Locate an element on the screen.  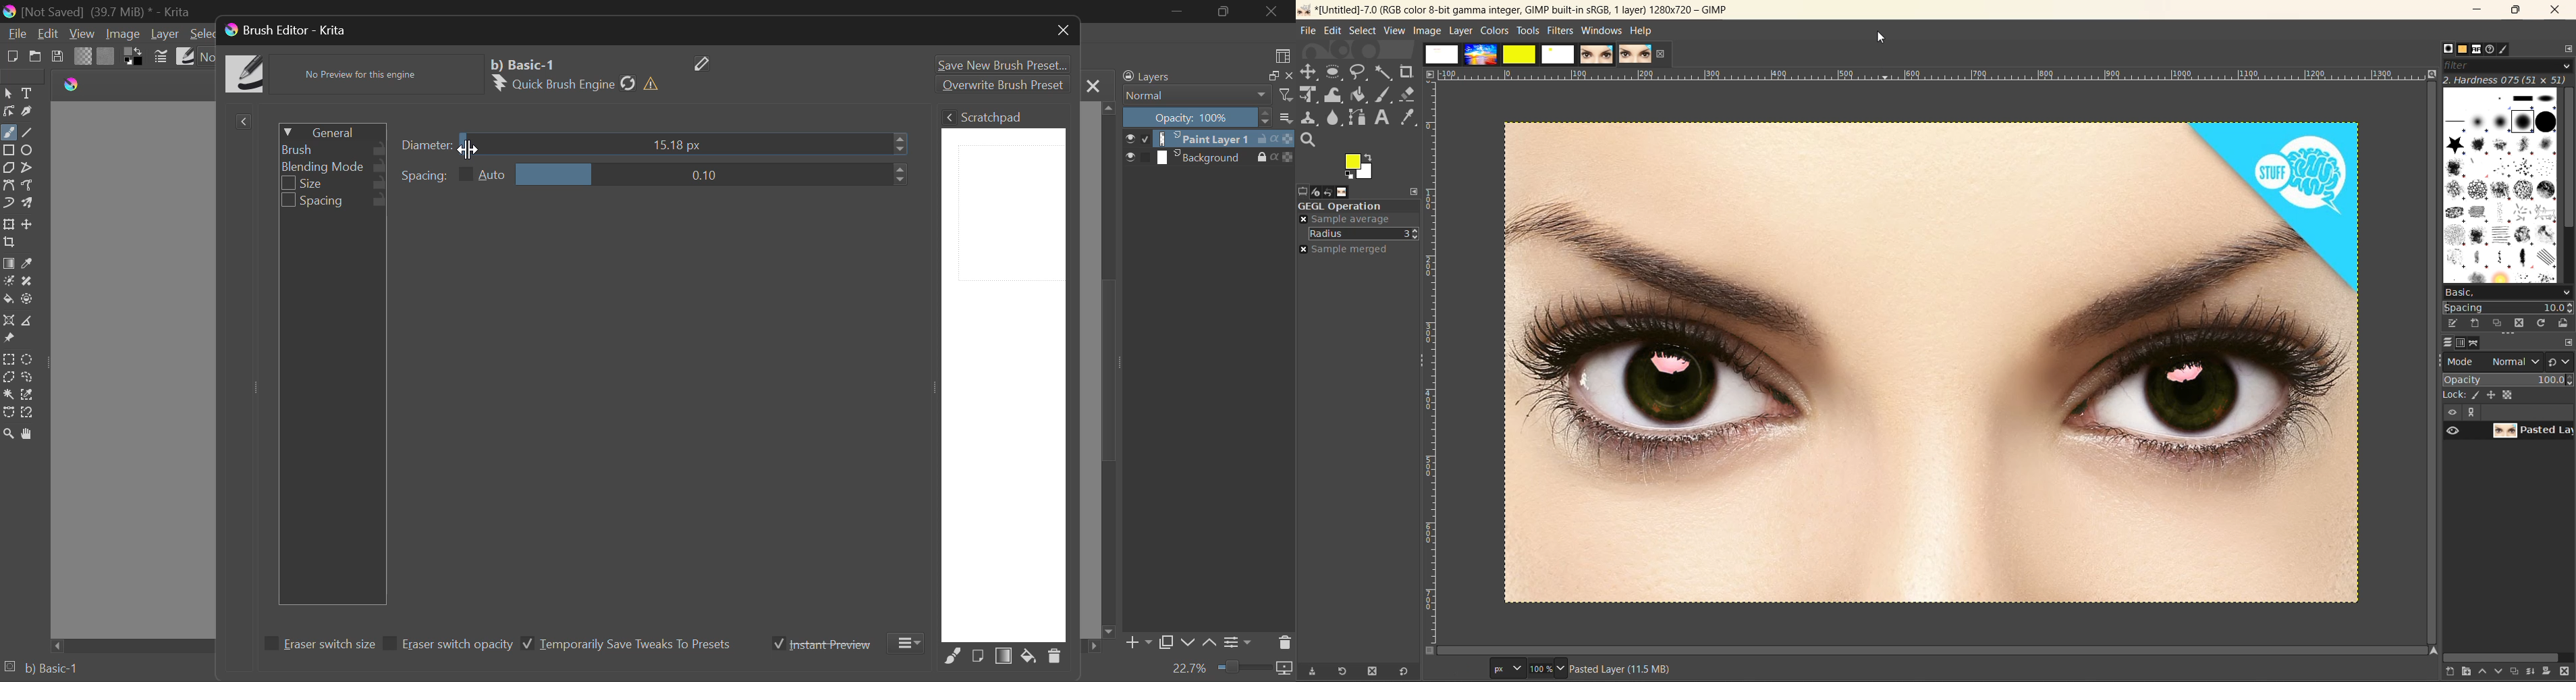
search is located at coordinates (1306, 140).